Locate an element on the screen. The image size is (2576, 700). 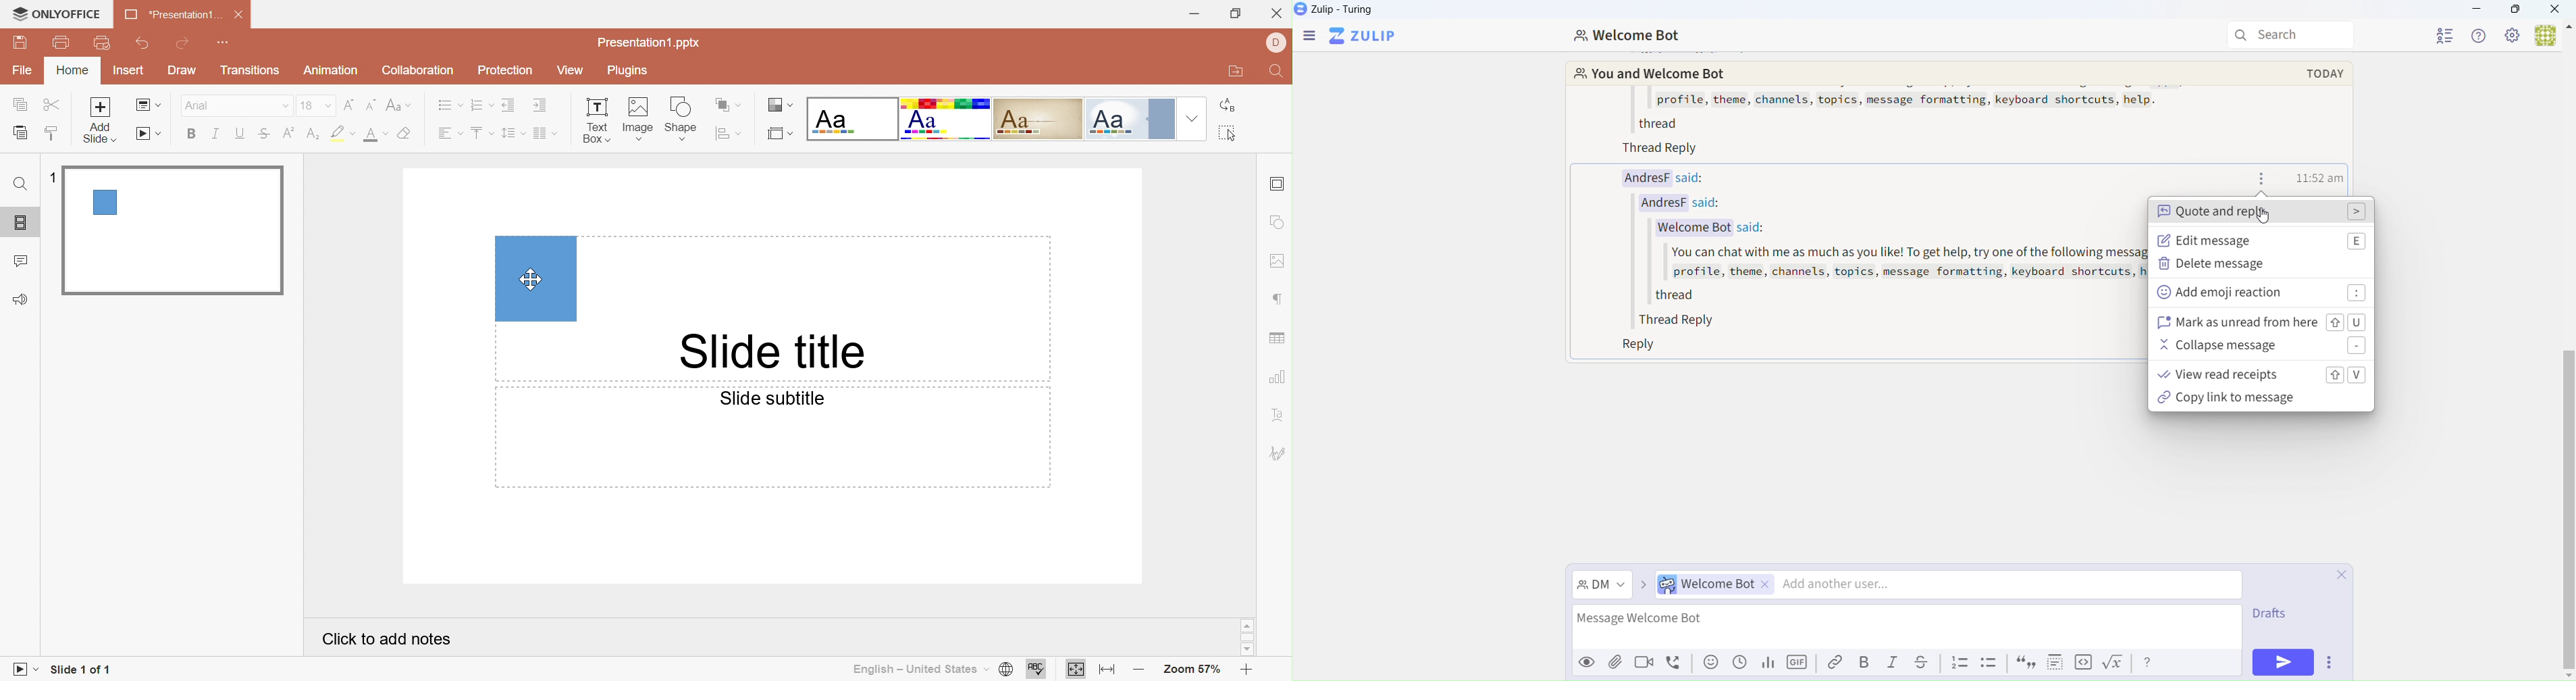
Start slideshow is located at coordinates (23, 671).